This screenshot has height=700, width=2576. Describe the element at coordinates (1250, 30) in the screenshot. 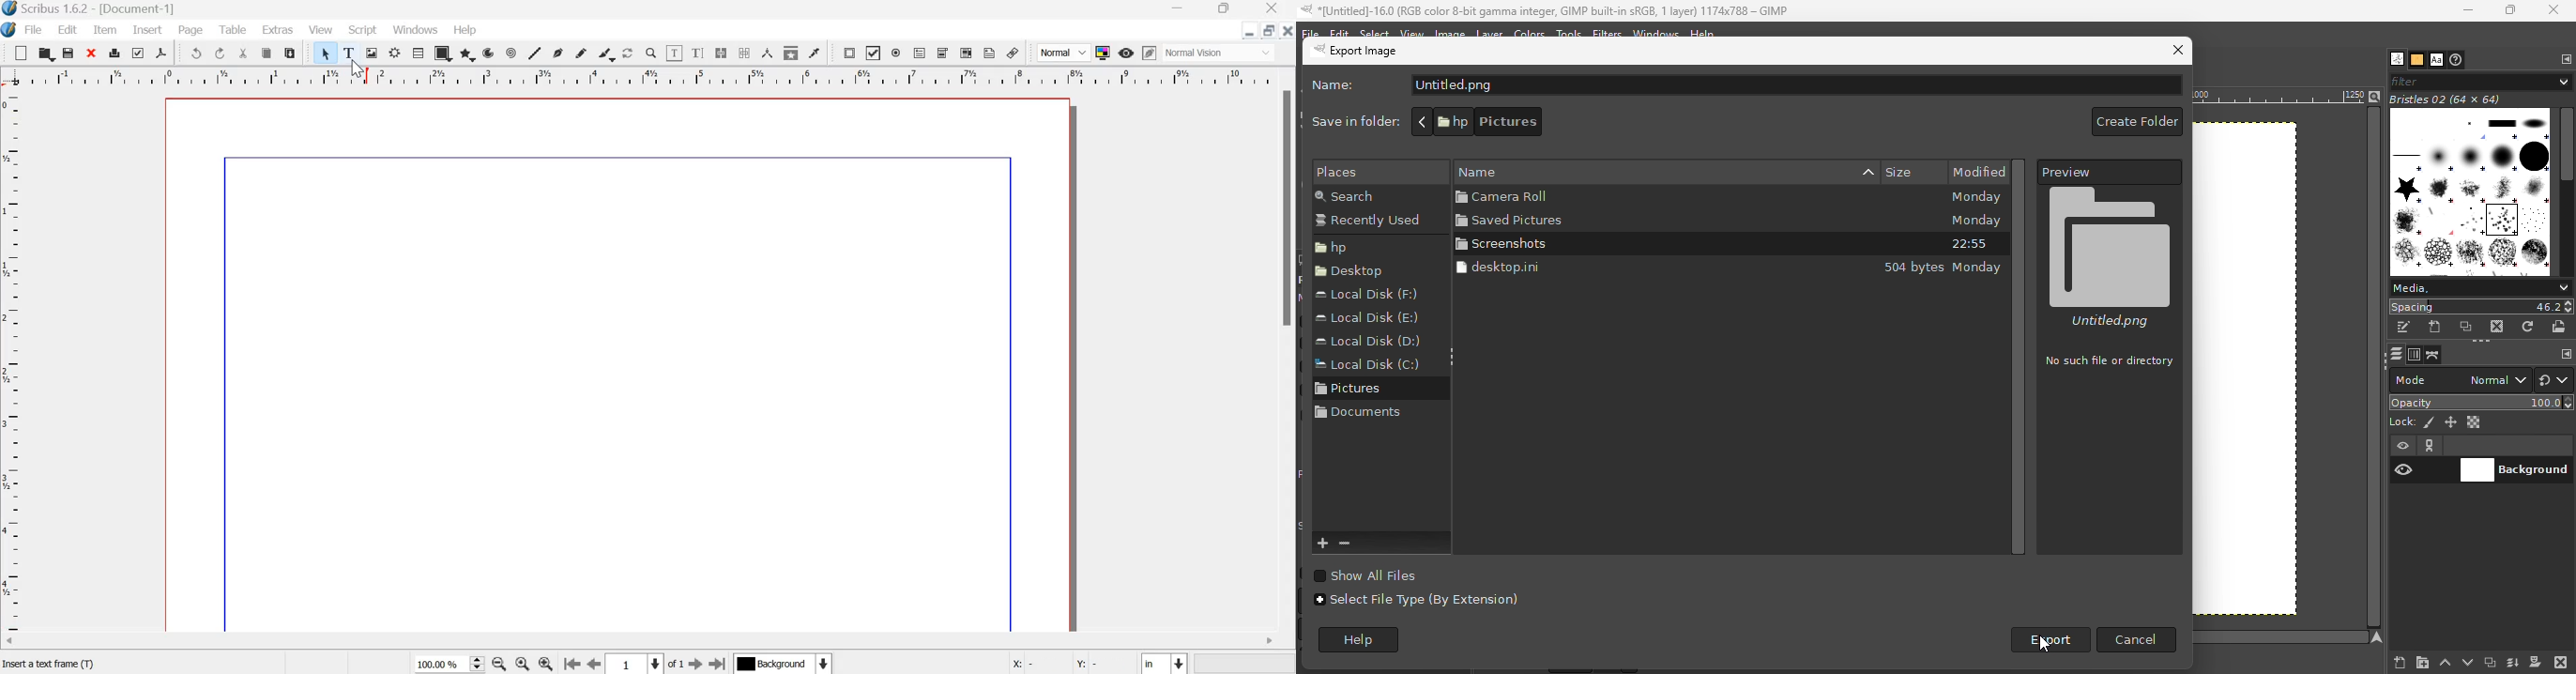

I see `minimize` at that location.